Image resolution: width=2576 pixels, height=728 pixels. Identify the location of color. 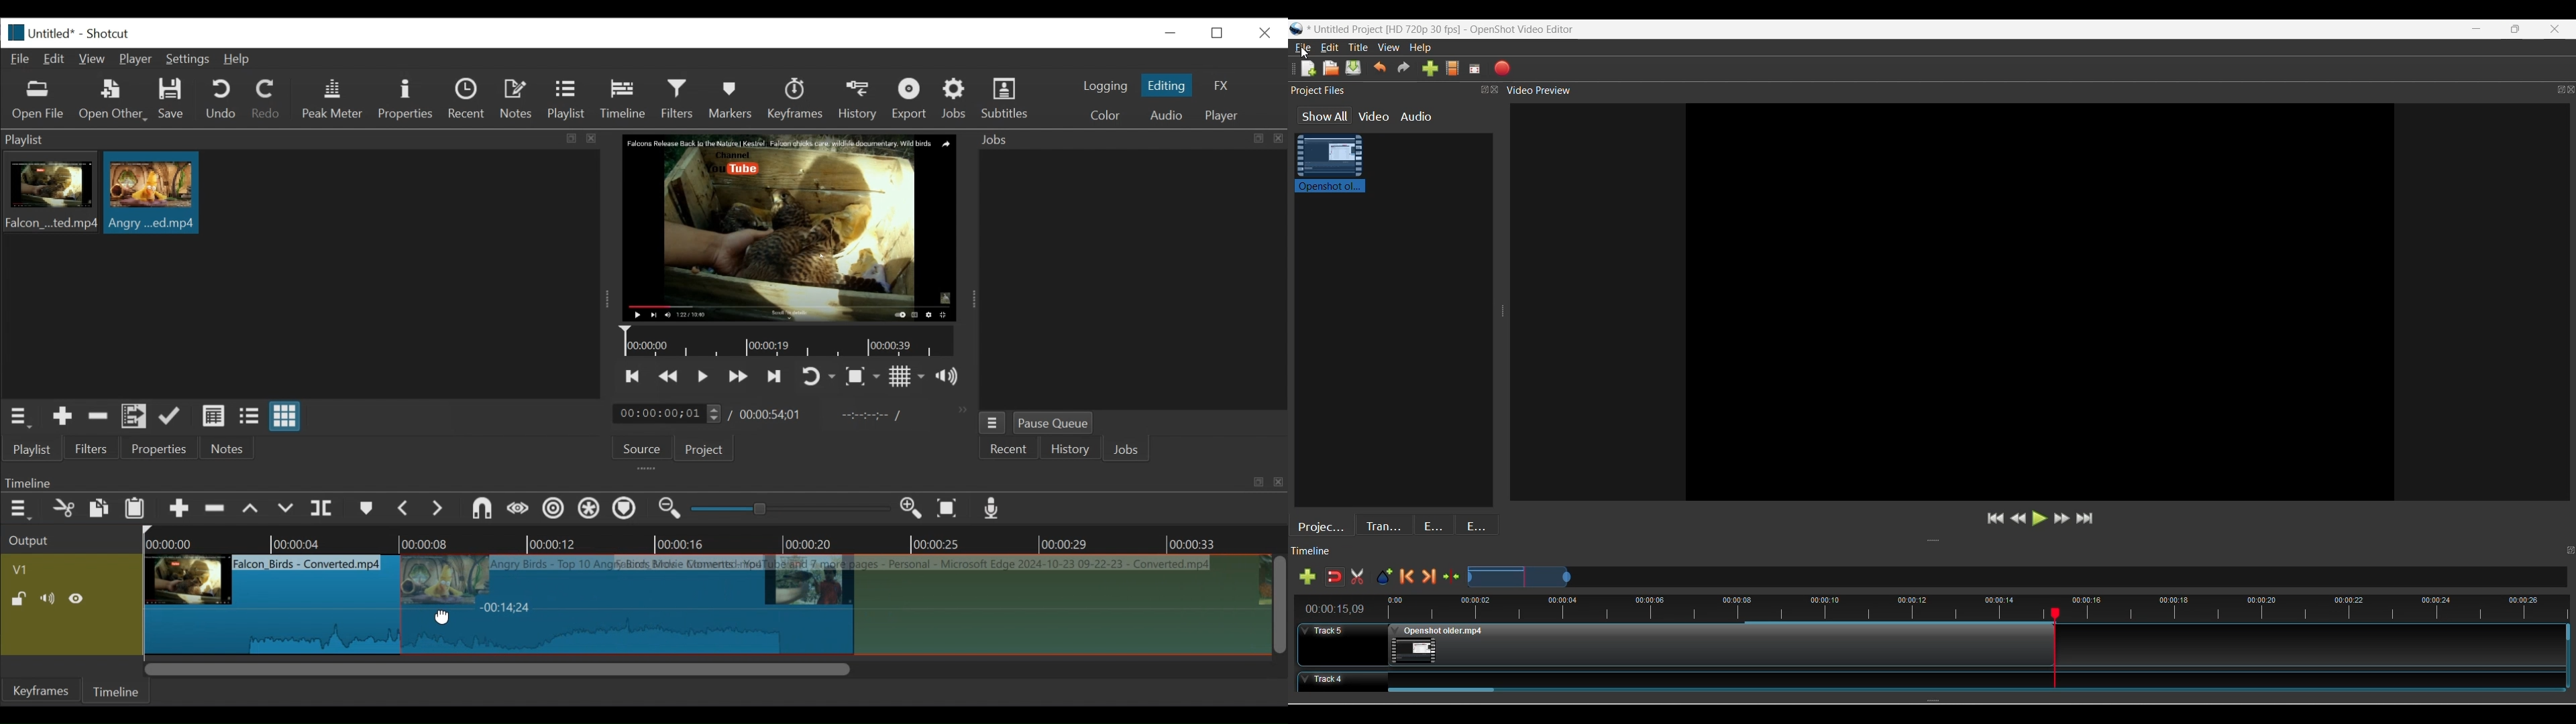
(1104, 117).